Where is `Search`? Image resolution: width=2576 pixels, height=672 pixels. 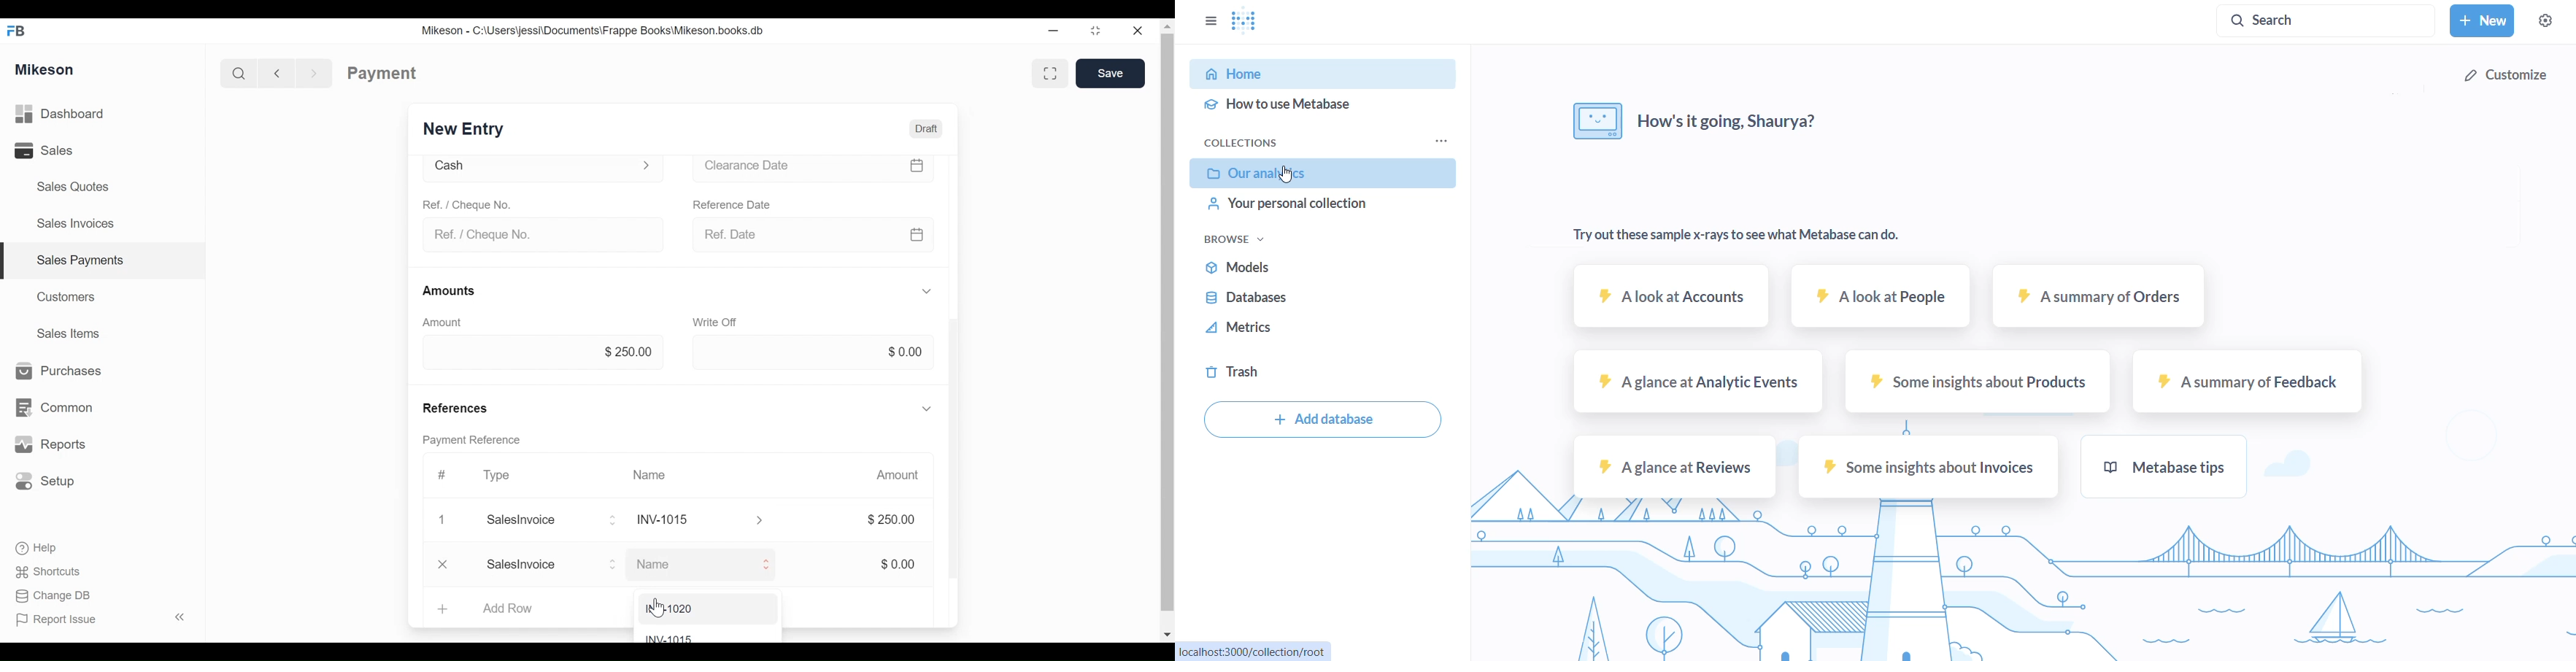
Search is located at coordinates (235, 72).